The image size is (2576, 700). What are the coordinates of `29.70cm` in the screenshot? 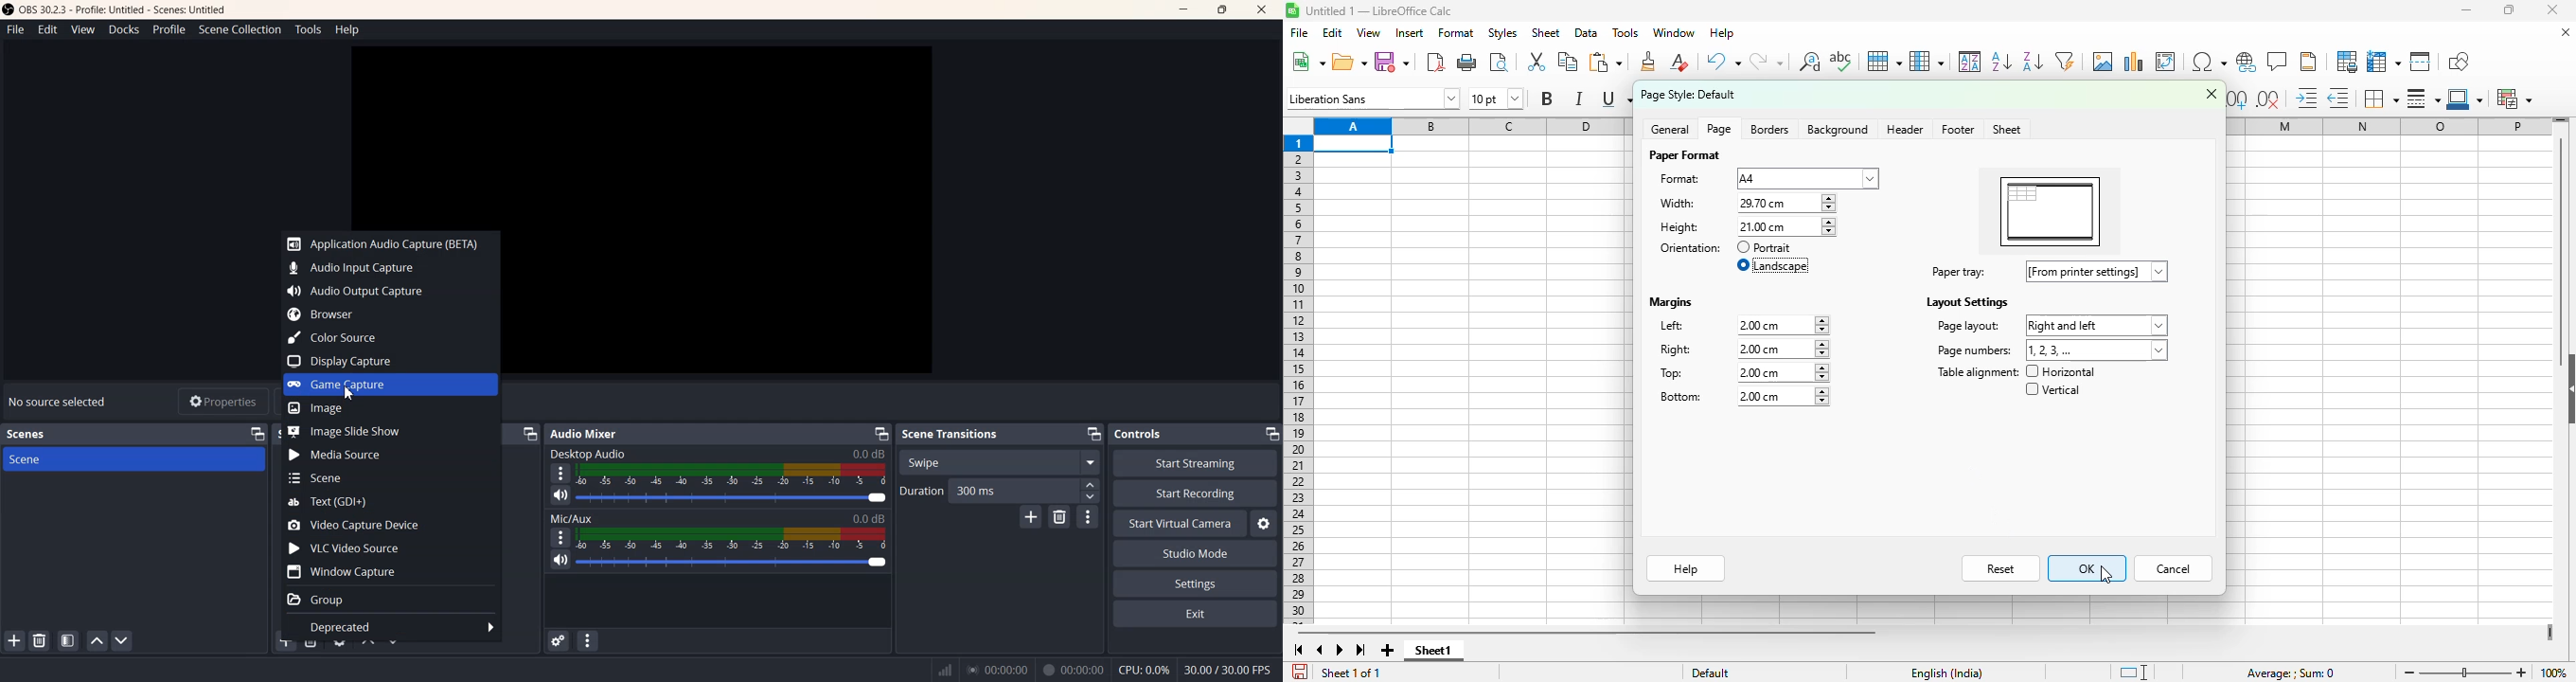 It's located at (1785, 227).